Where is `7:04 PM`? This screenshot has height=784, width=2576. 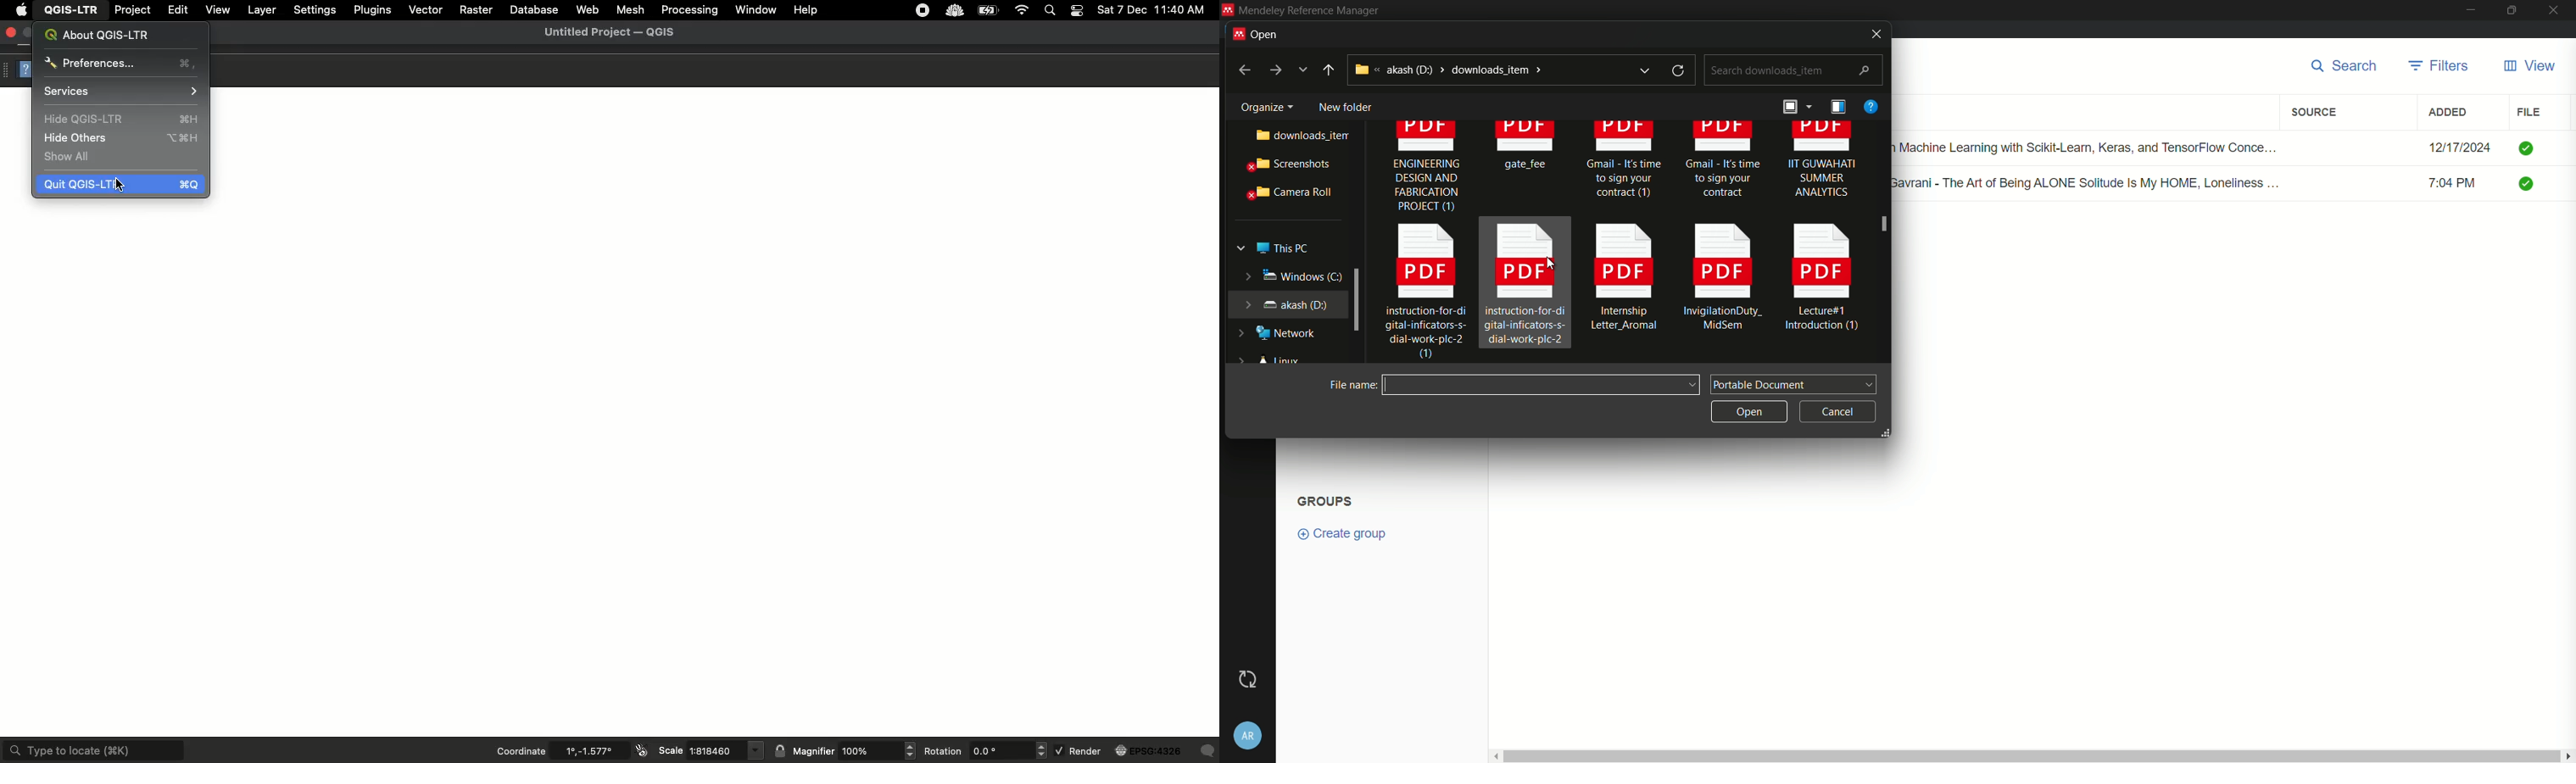 7:04 PM is located at coordinates (2460, 185).